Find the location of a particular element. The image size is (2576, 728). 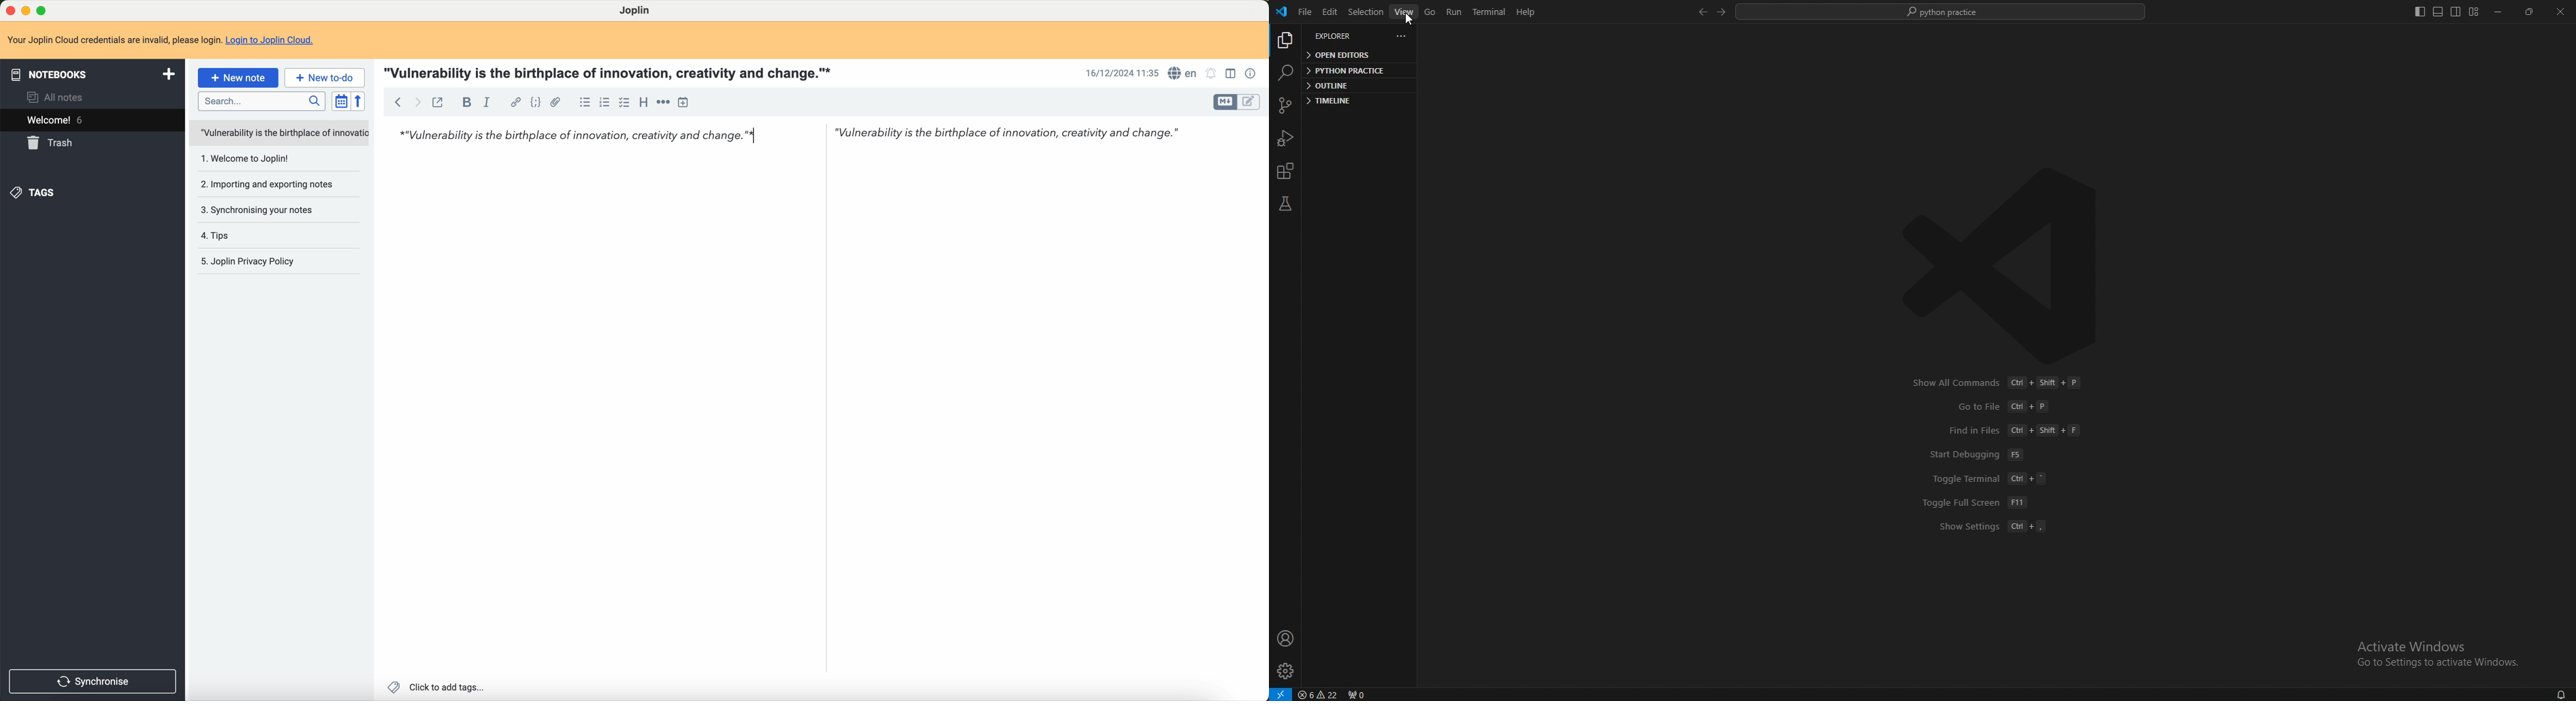

reverse sort order is located at coordinates (359, 101).